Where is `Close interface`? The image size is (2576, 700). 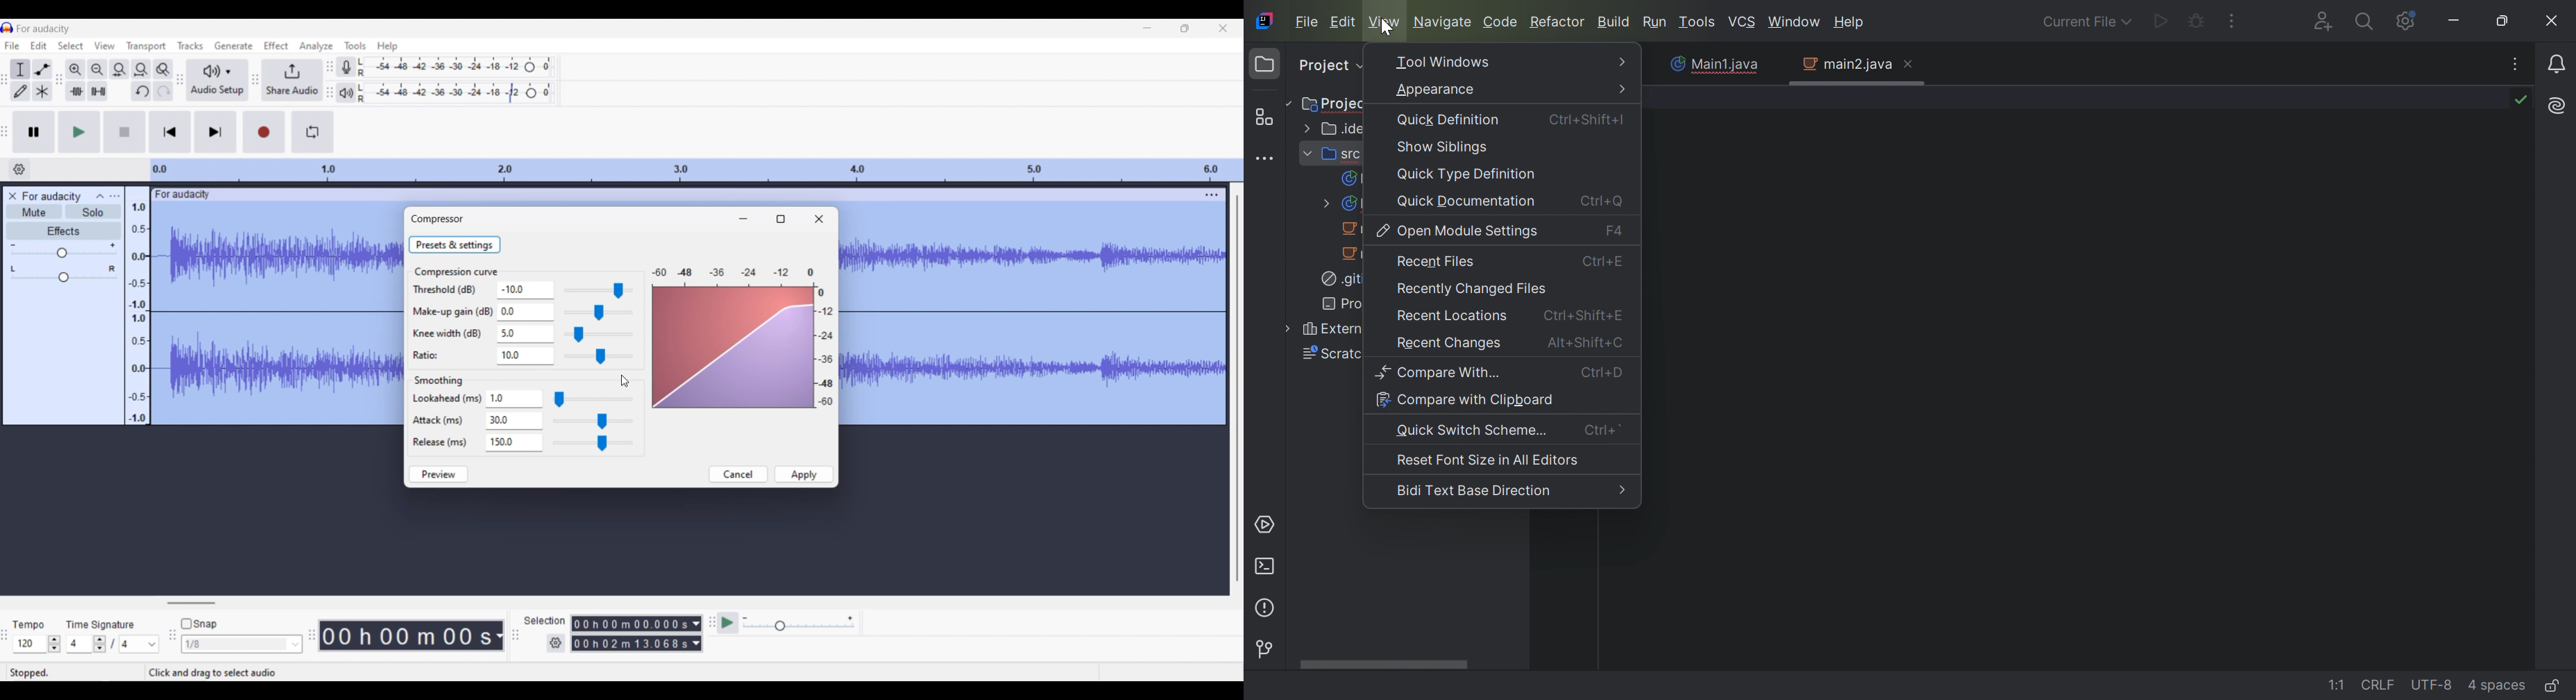 Close interface is located at coordinates (1224, 29).